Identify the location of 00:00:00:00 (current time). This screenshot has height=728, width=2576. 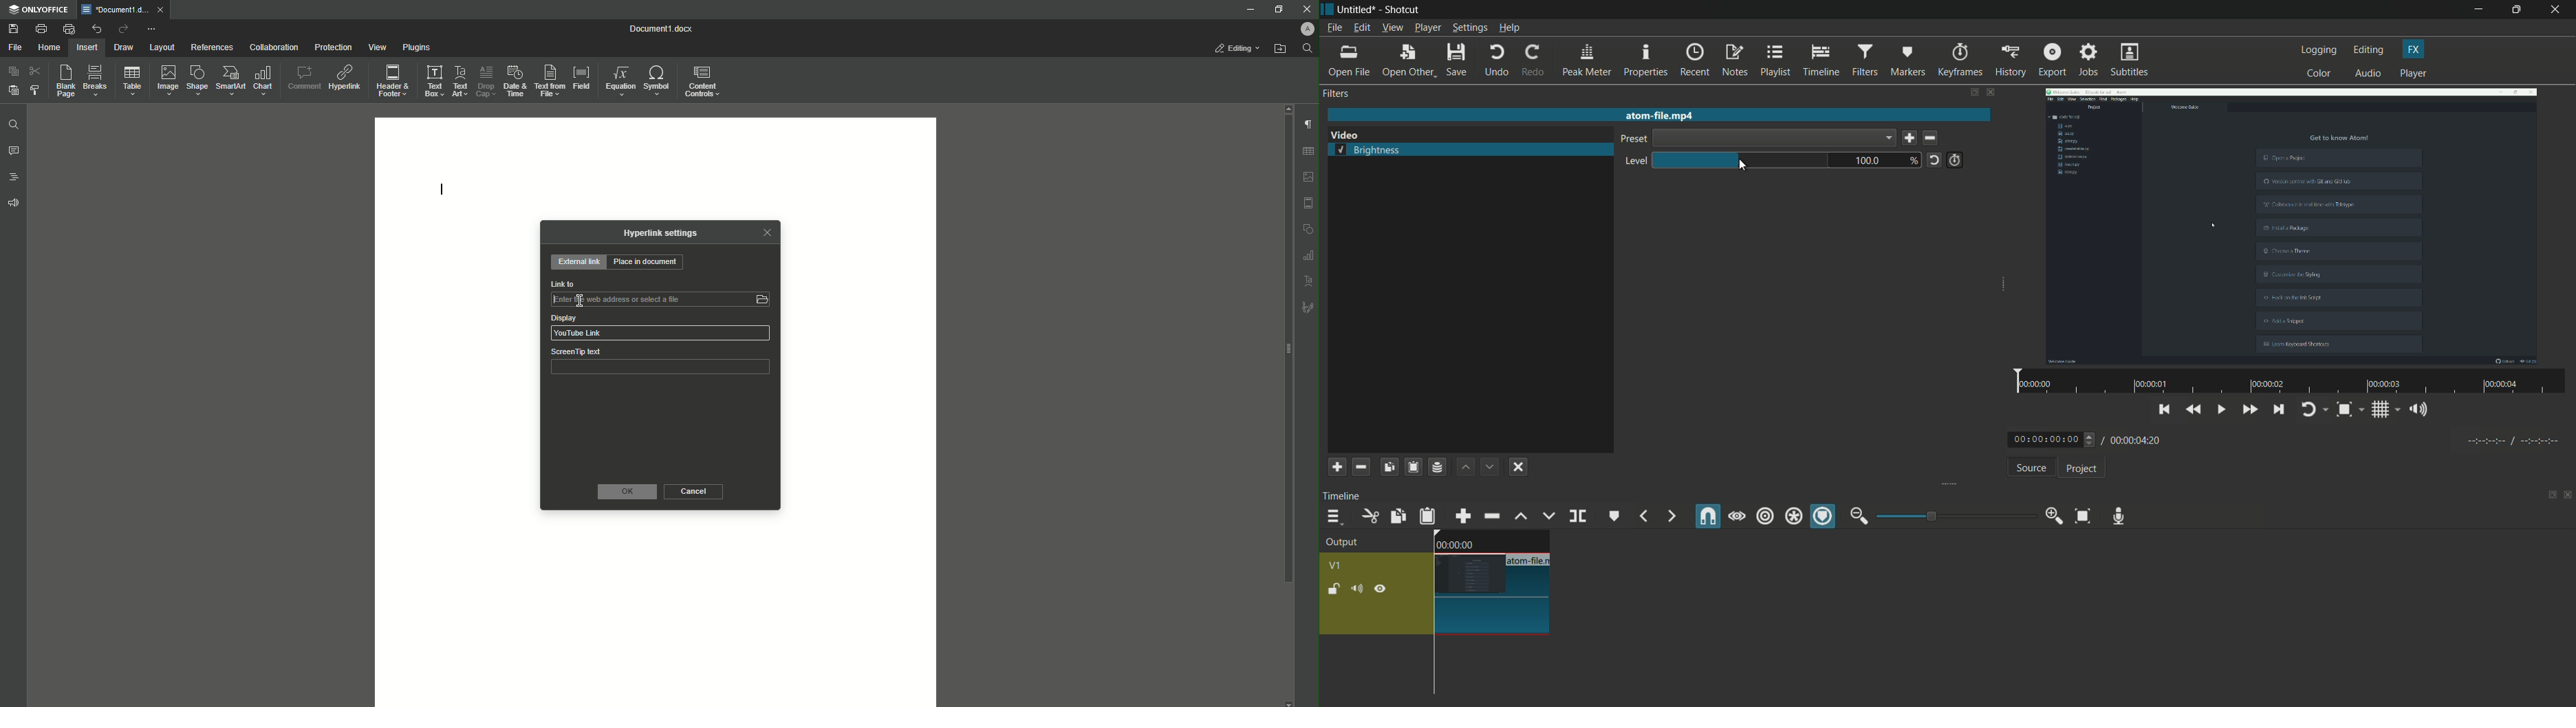
(2053, 439).